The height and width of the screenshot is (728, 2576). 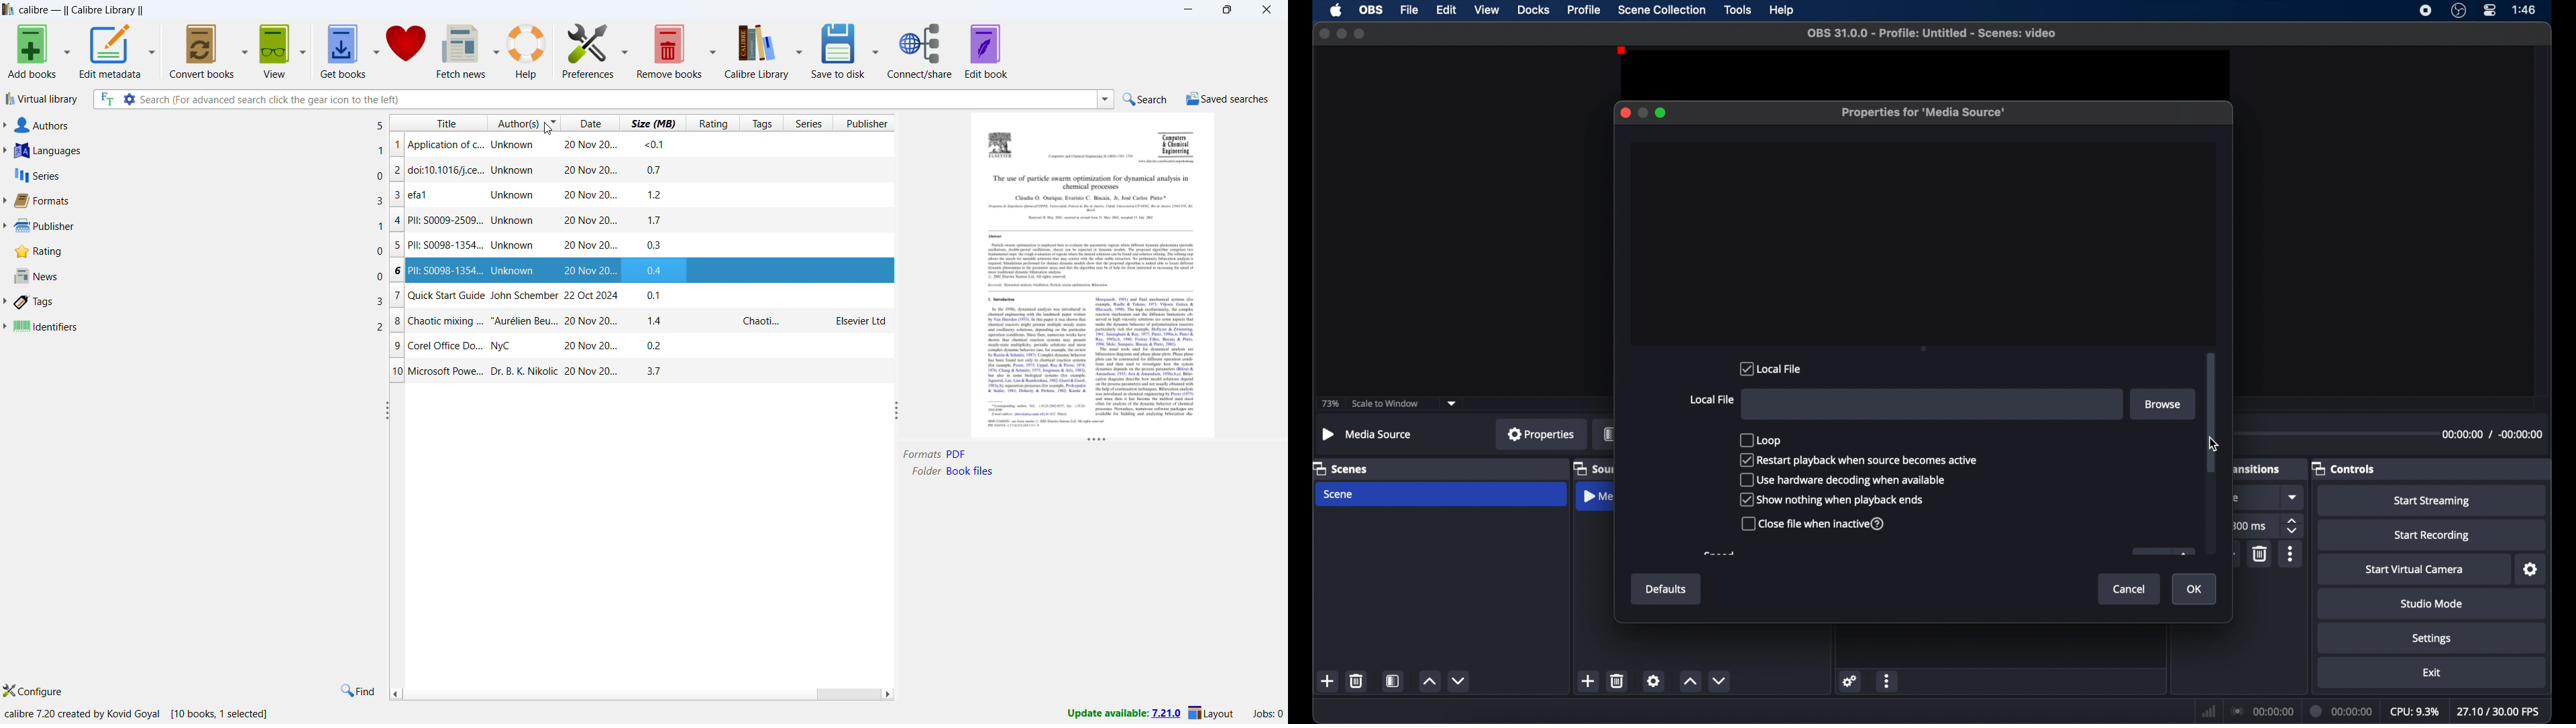 I want to click on expand tags, so click(x=5, y=302).